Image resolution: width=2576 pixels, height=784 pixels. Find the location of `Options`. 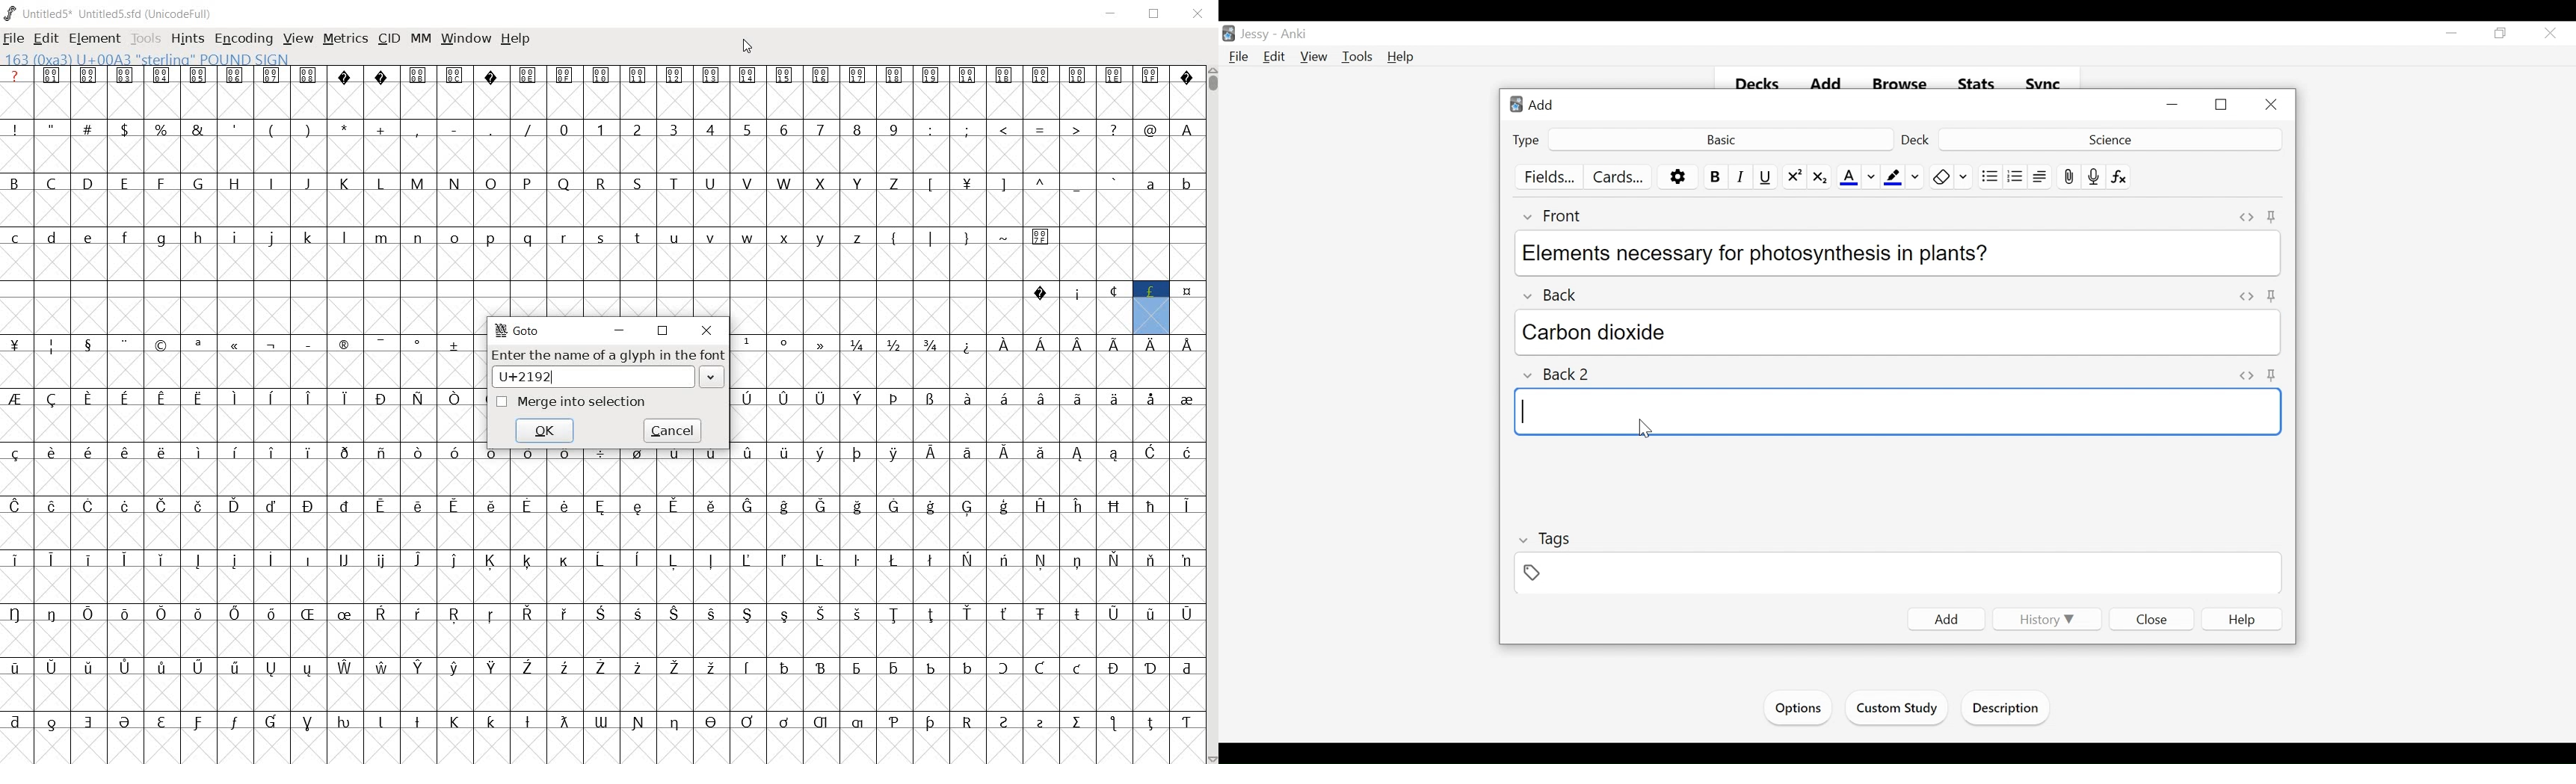

Options is located at coordinates (1796, 708).